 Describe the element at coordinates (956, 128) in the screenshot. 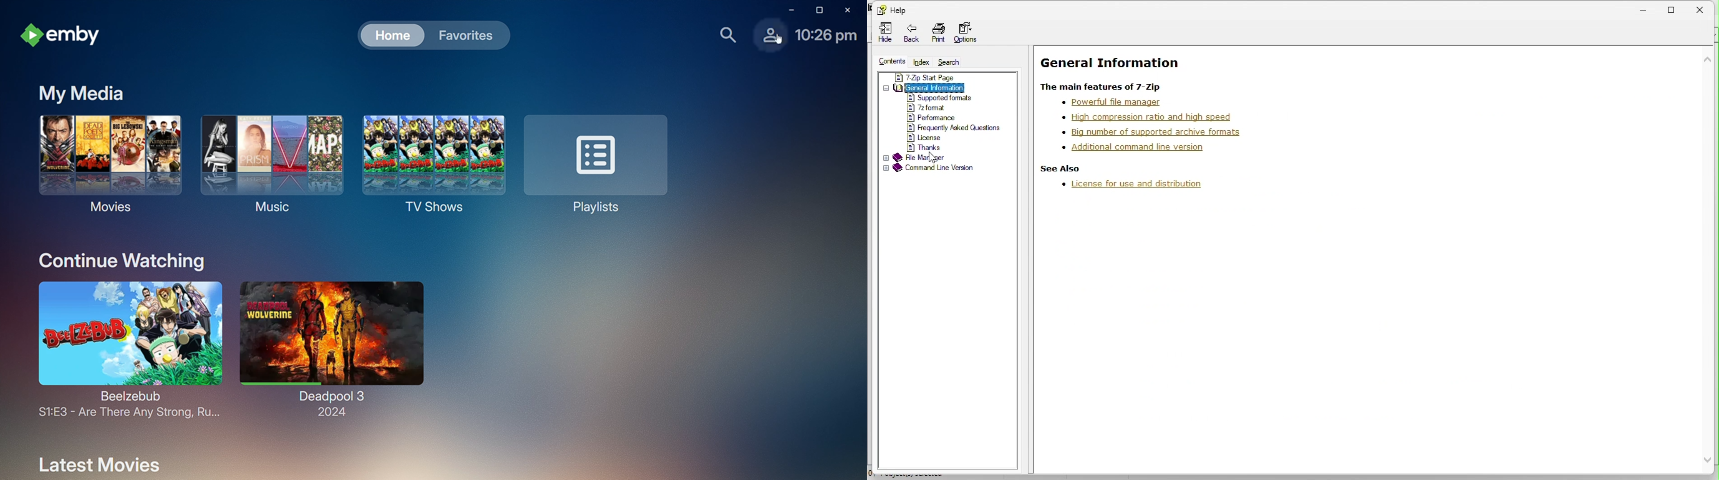

I see `Frequently asked questions` at that location.